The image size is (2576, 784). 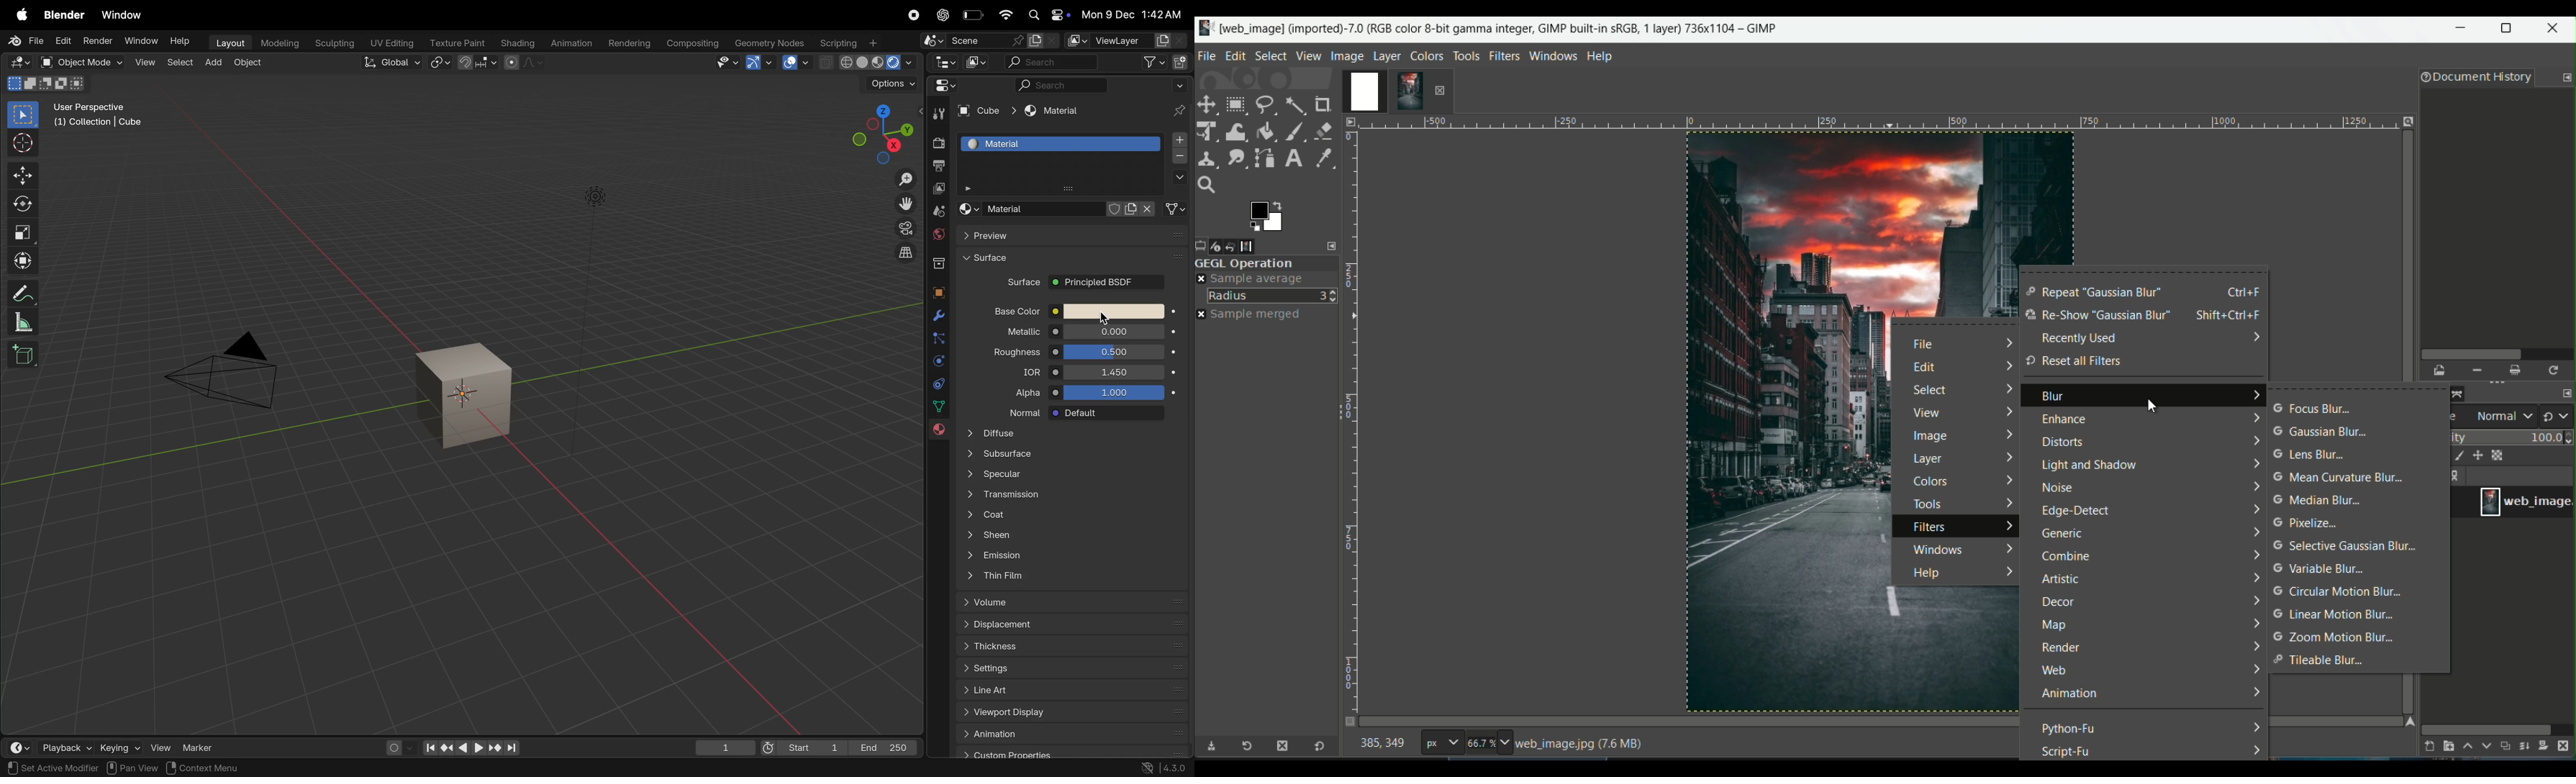 I want to click on text tool, so click(x=1292, y=158).